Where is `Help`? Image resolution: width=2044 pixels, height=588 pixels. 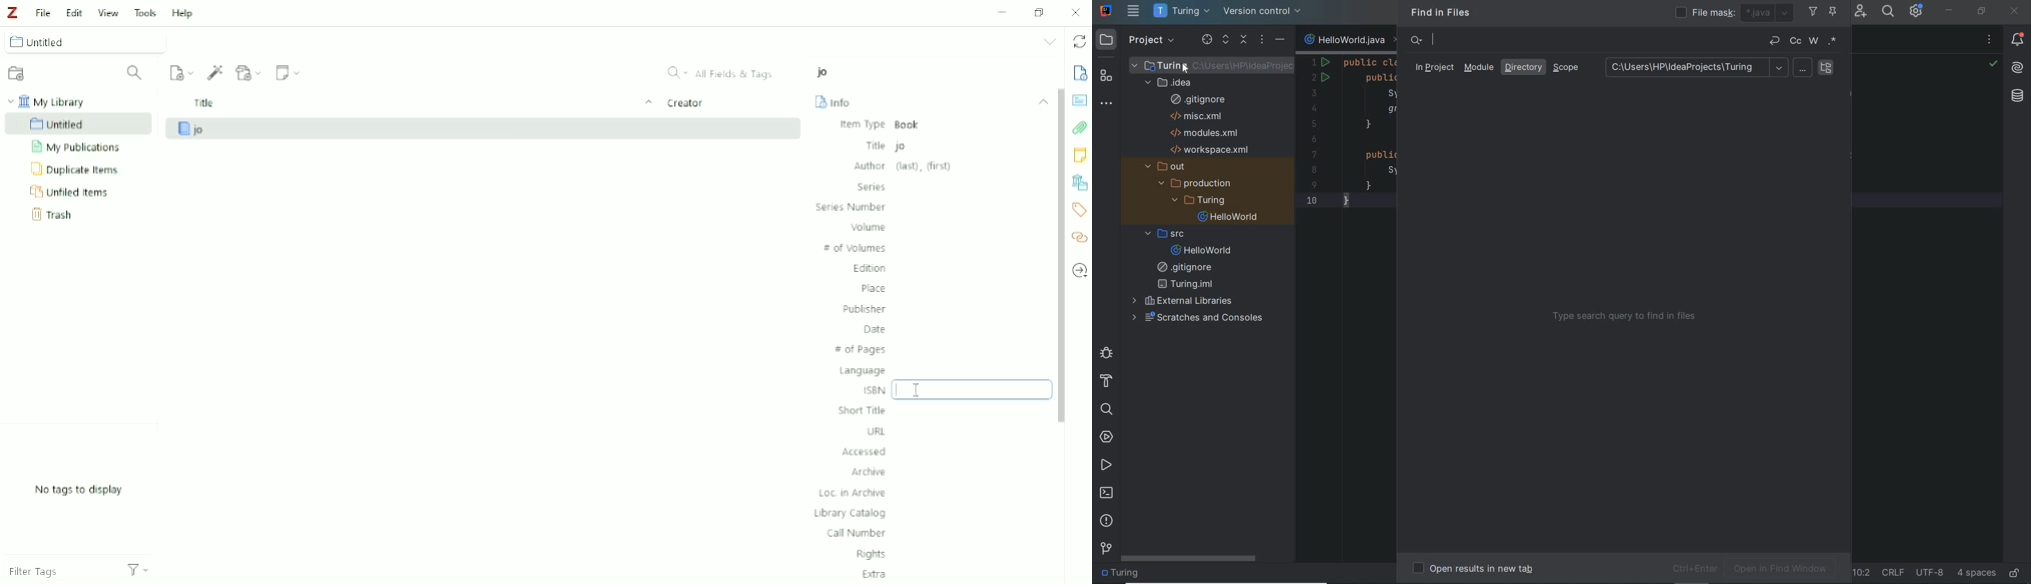
Help is located at coordinates (184, 14).